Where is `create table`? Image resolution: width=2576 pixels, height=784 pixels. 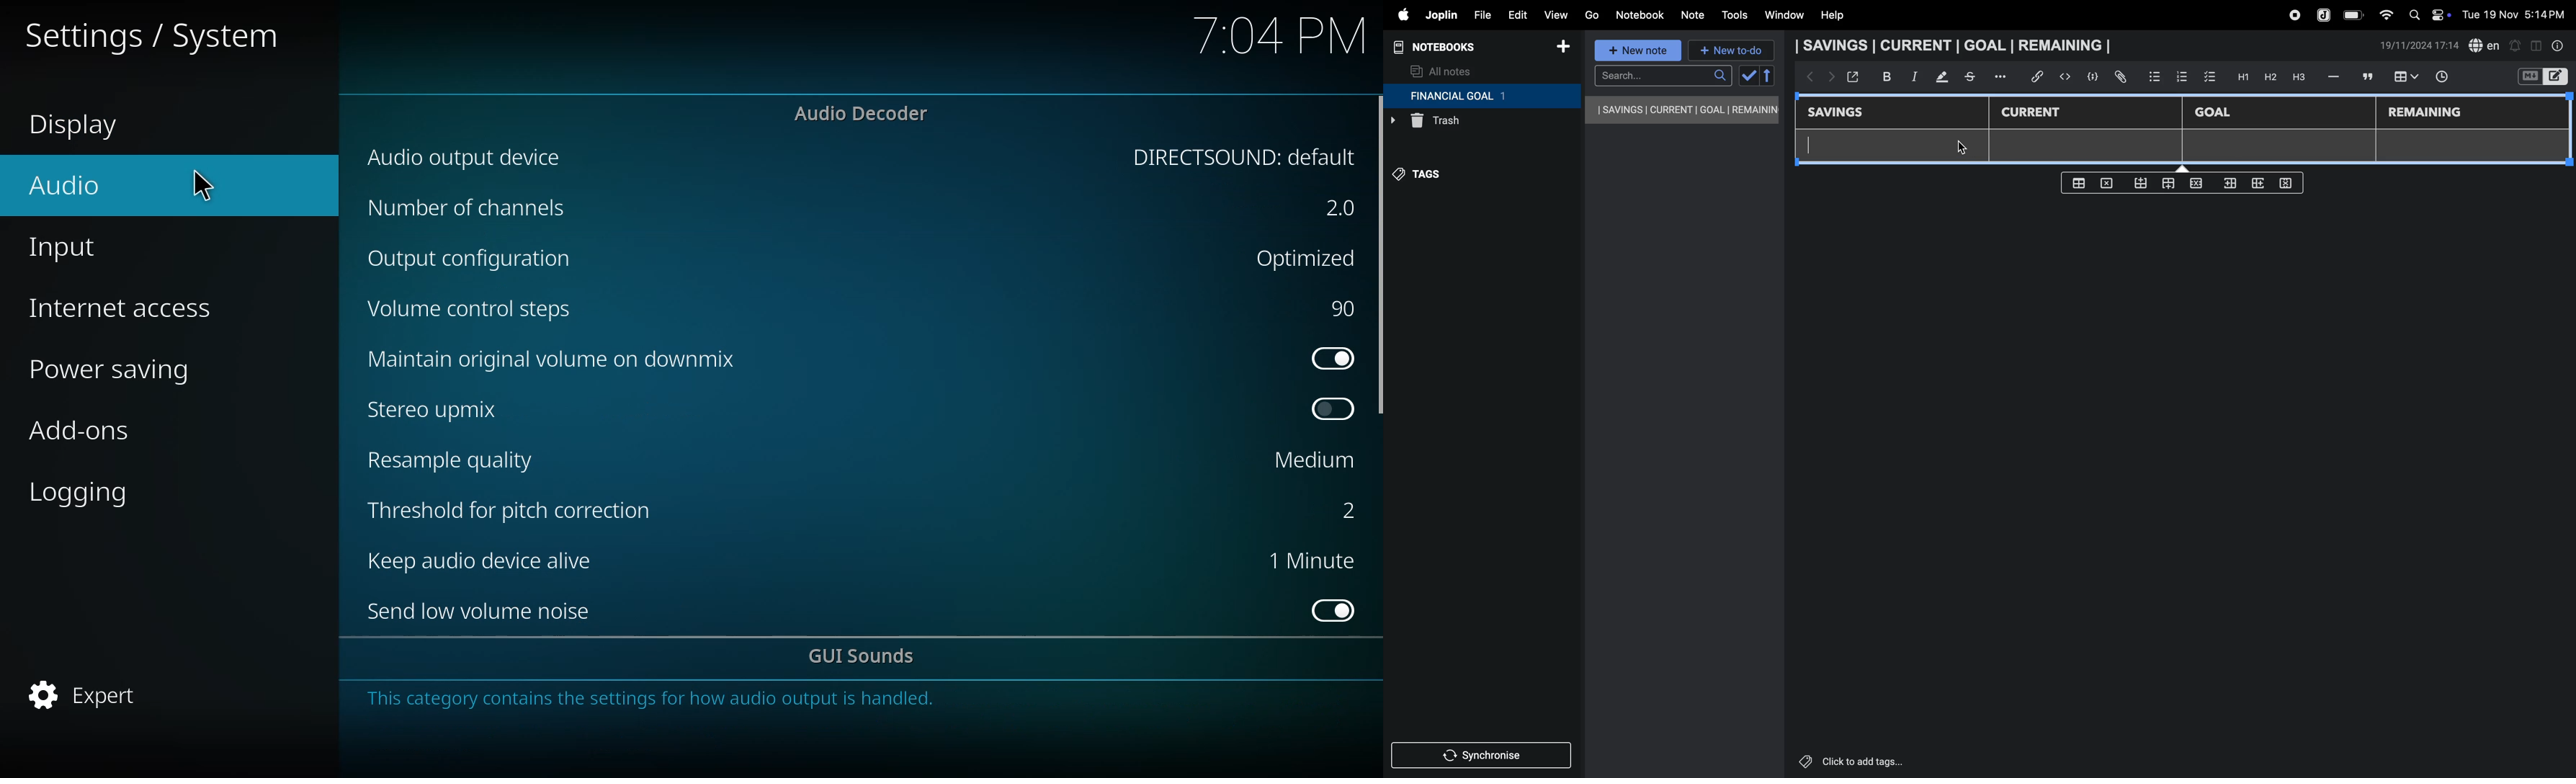 create table is located at coordinates (2078, 183).